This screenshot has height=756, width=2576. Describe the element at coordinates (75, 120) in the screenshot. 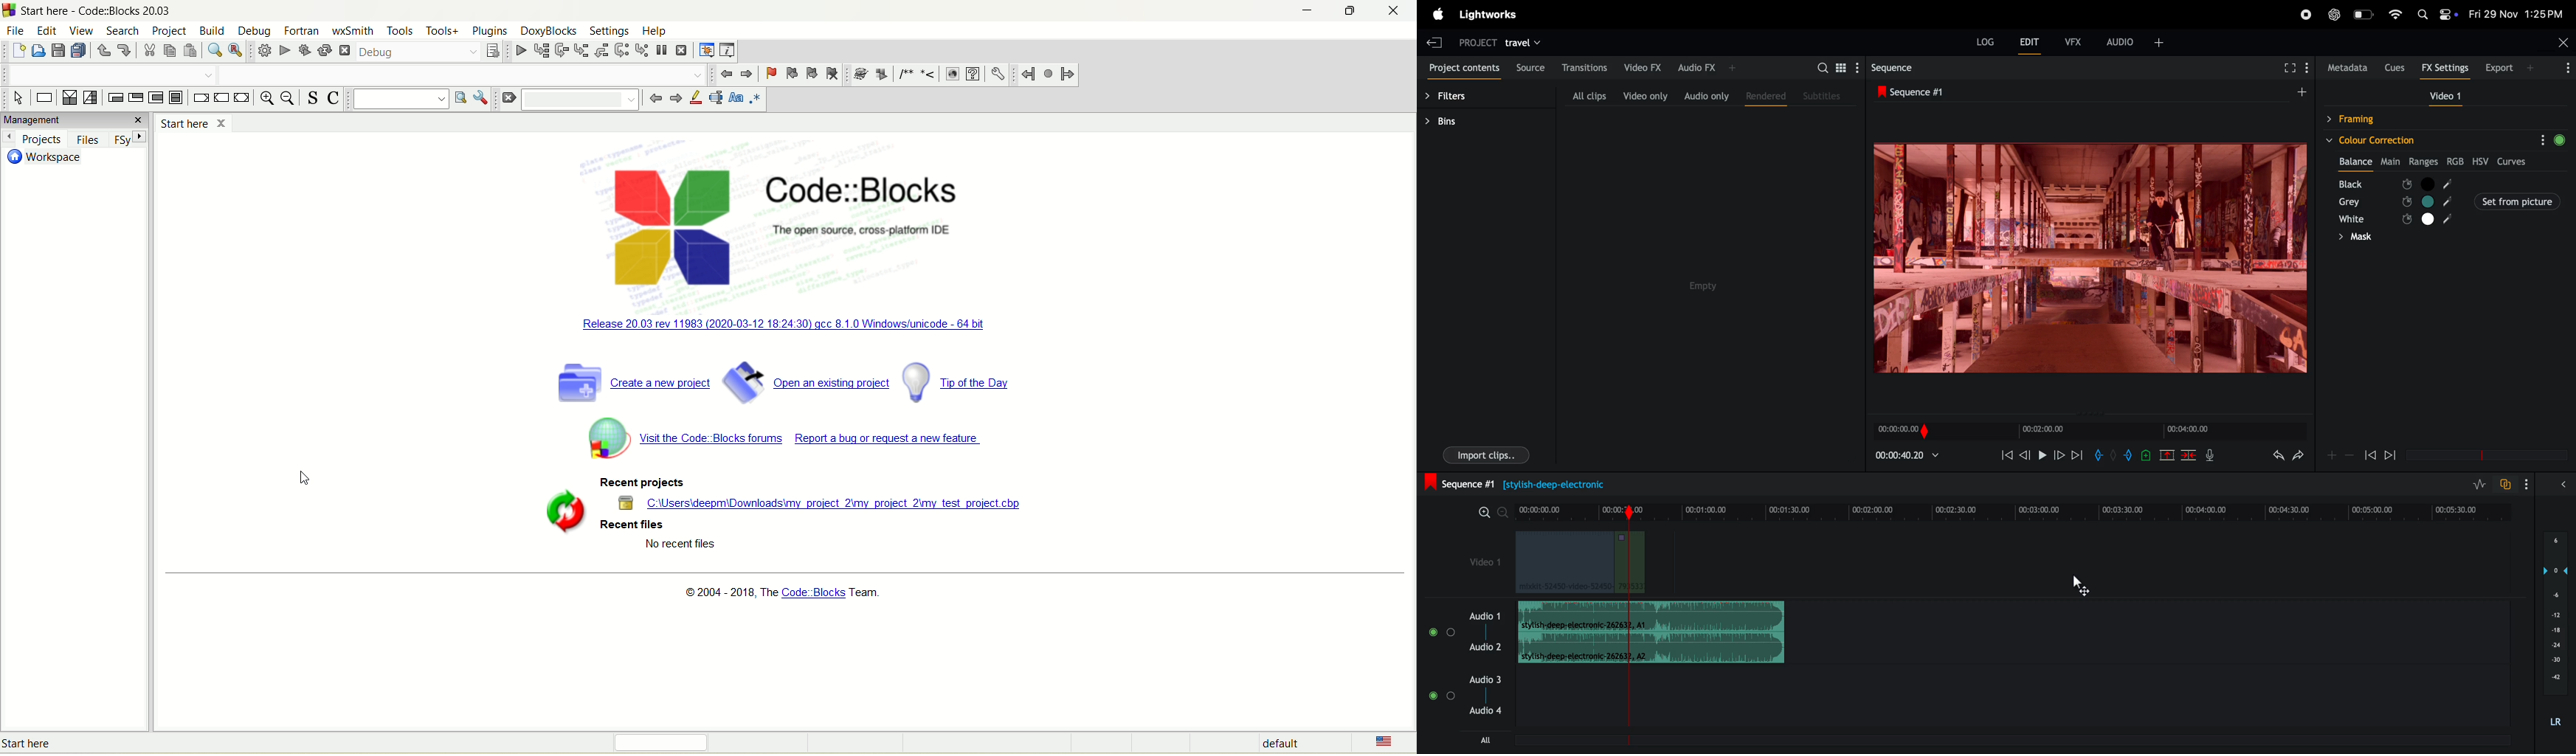

I see `managements` at that location.